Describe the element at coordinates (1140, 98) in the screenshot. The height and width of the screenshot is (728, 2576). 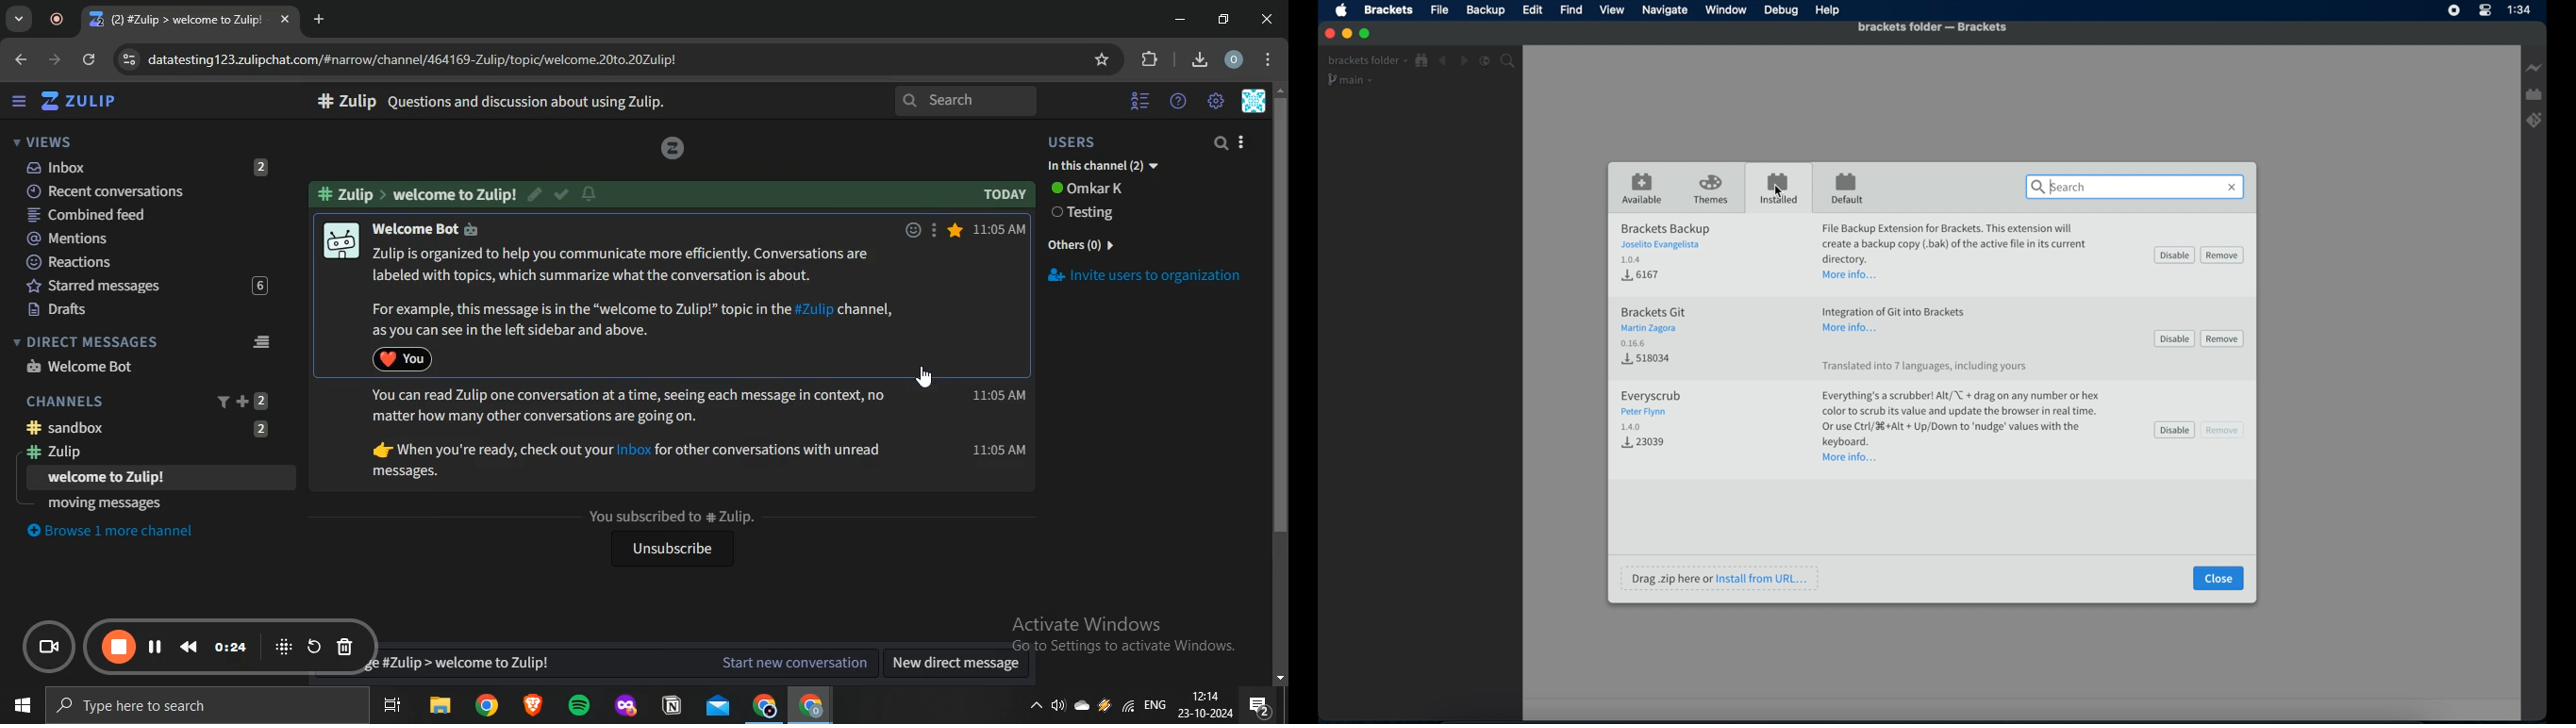
I see `hide user list menu` at that location.